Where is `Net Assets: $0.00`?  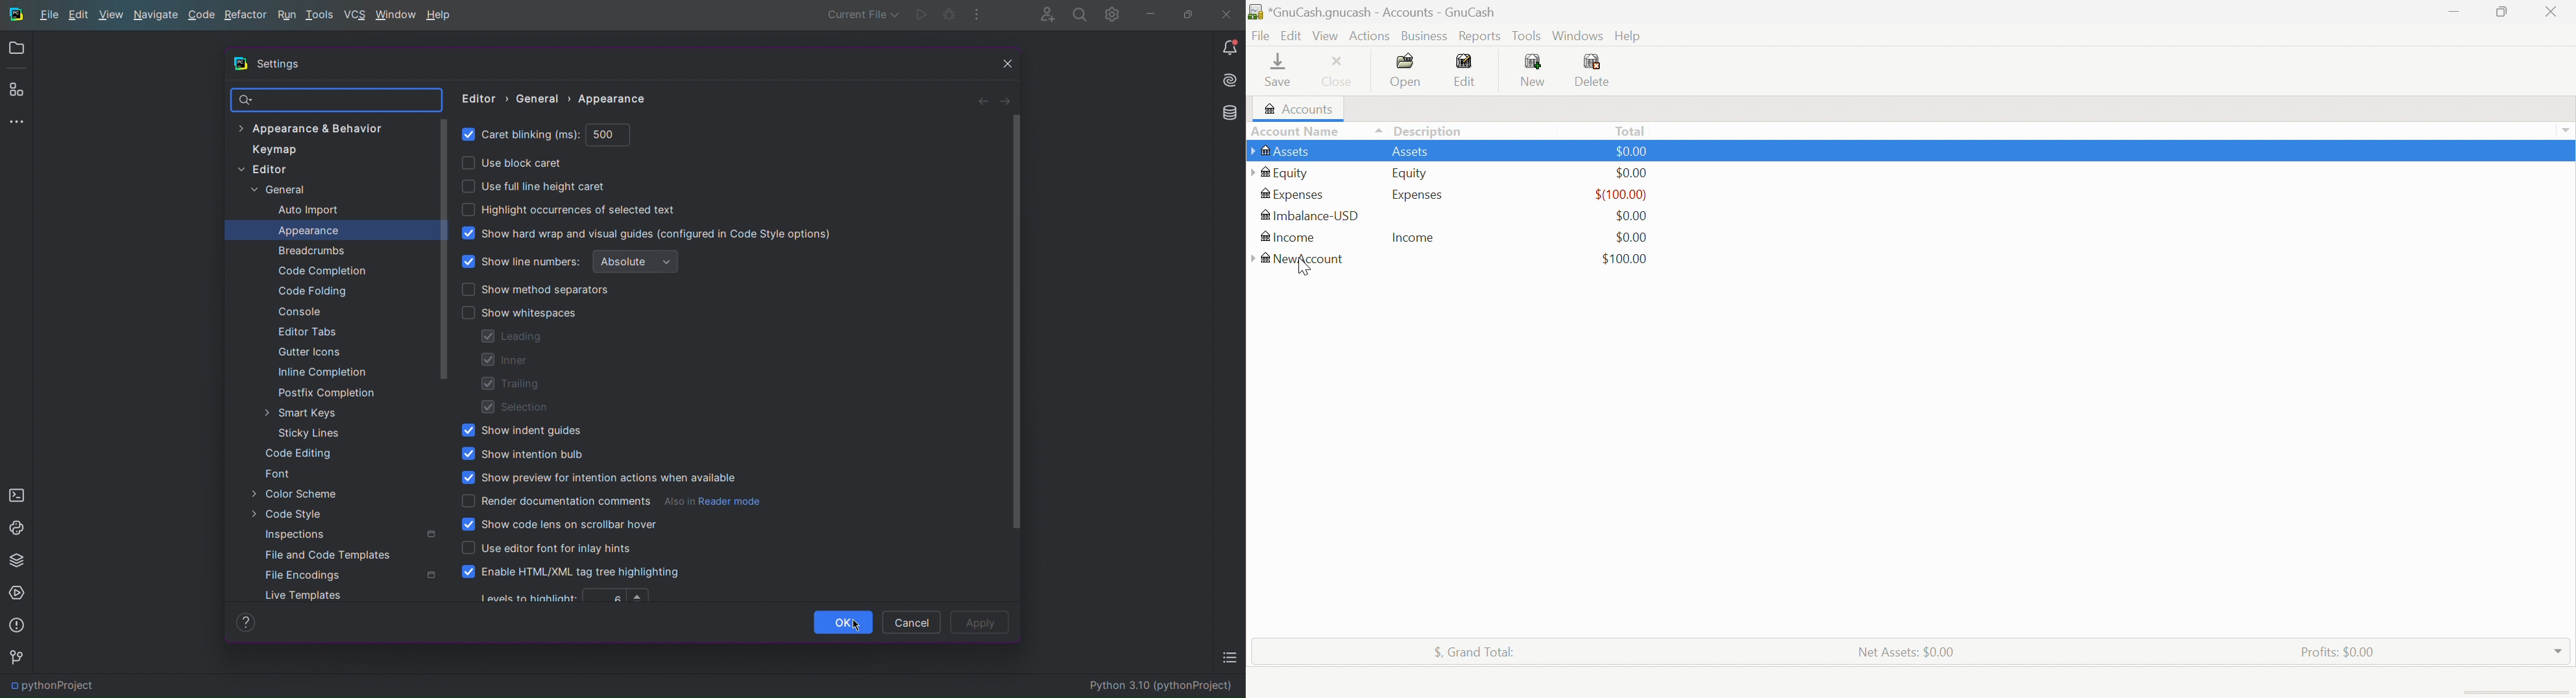
Net Assets: $0.00 is located at coordinates (1905, 652).